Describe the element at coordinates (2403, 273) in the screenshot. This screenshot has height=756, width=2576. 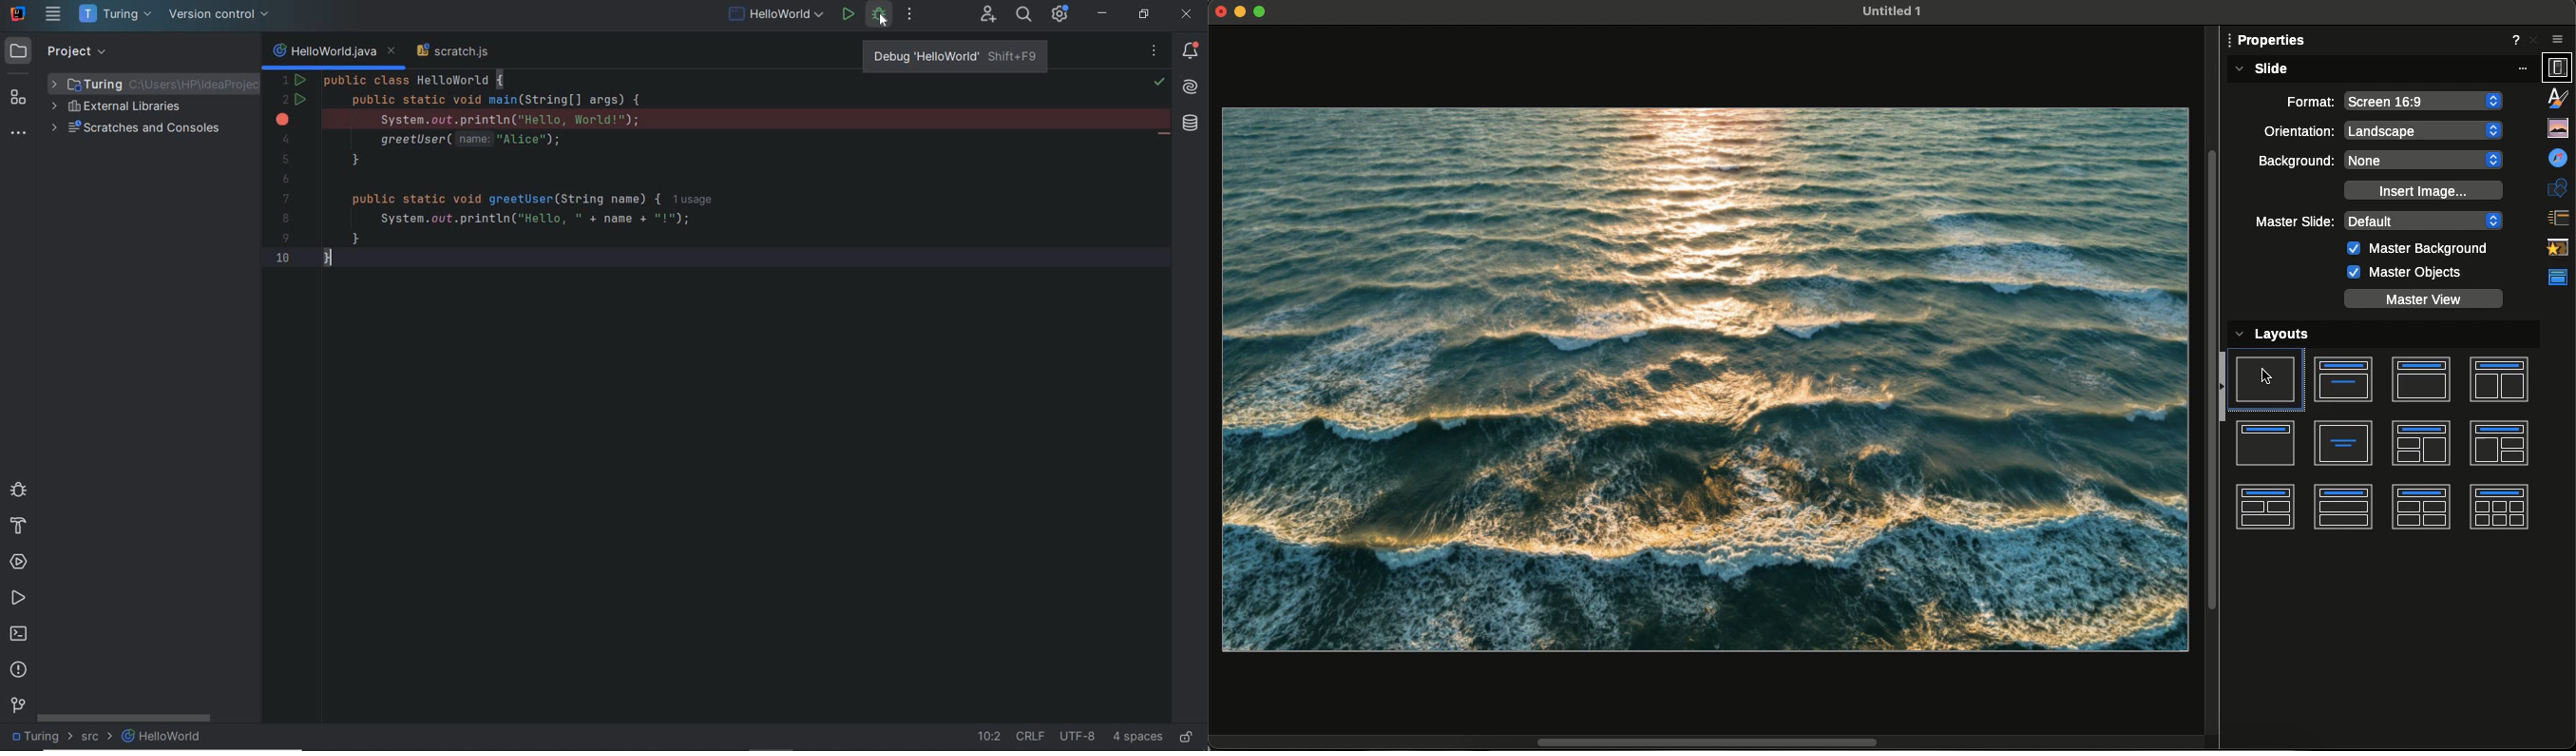
I see `Master objects` at that location.